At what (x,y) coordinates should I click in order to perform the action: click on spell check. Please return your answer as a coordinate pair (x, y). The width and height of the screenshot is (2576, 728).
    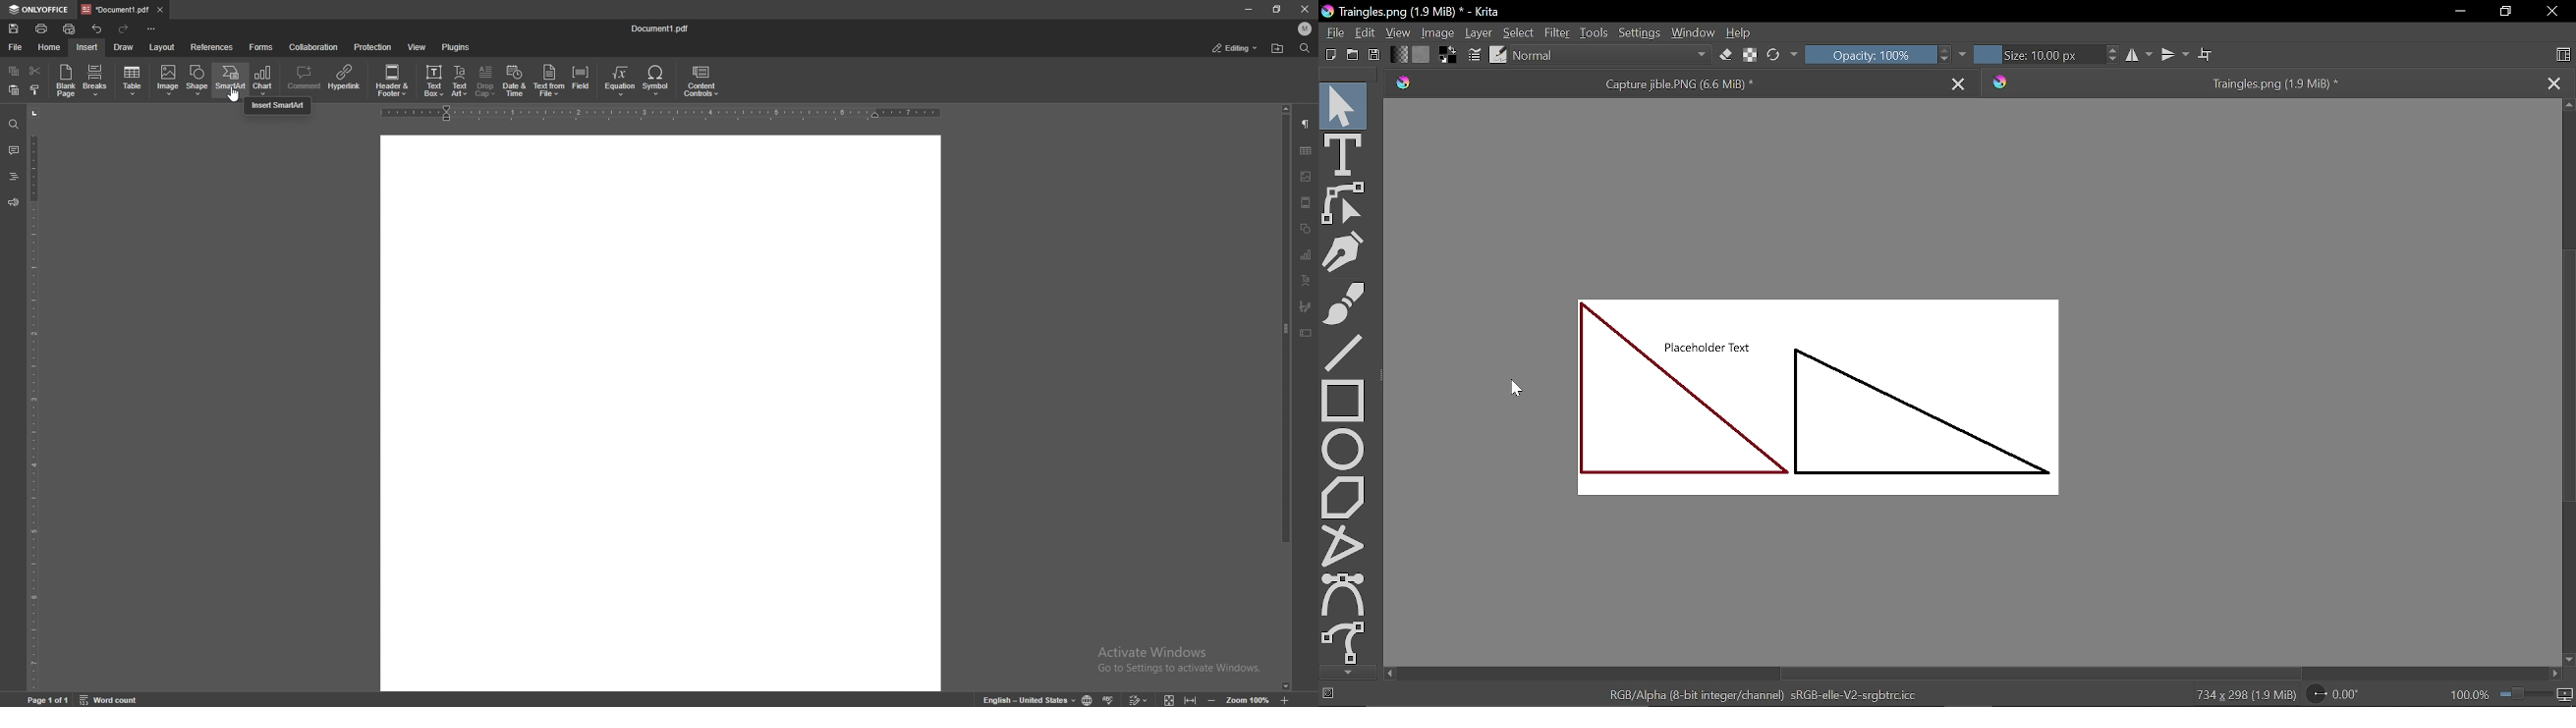
    Looking at the image, I should click on (1109, 699).